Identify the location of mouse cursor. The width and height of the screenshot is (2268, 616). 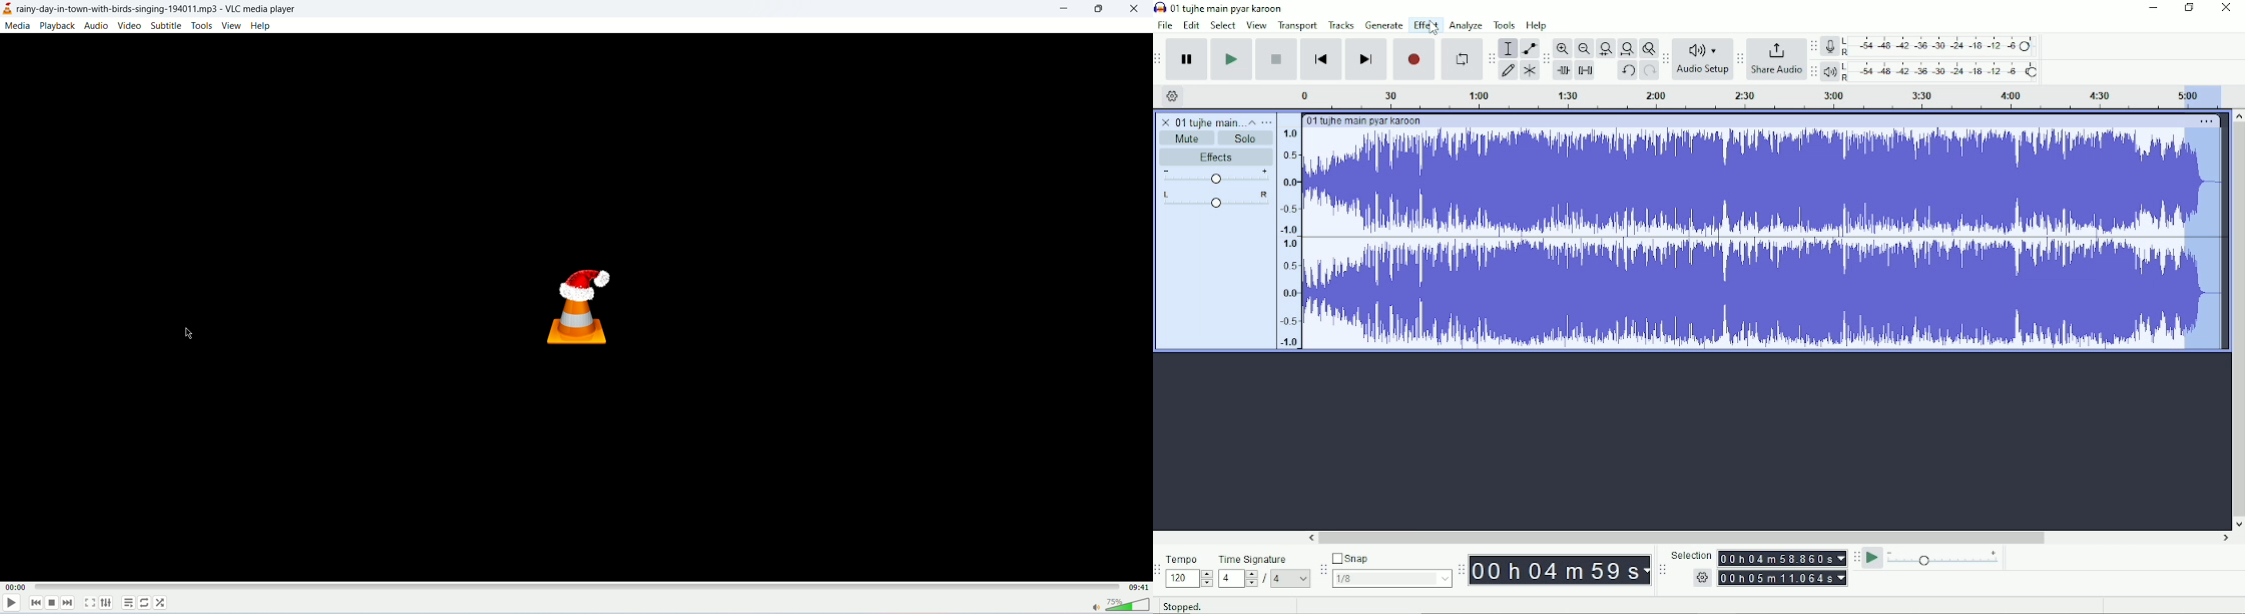
(188, 336).